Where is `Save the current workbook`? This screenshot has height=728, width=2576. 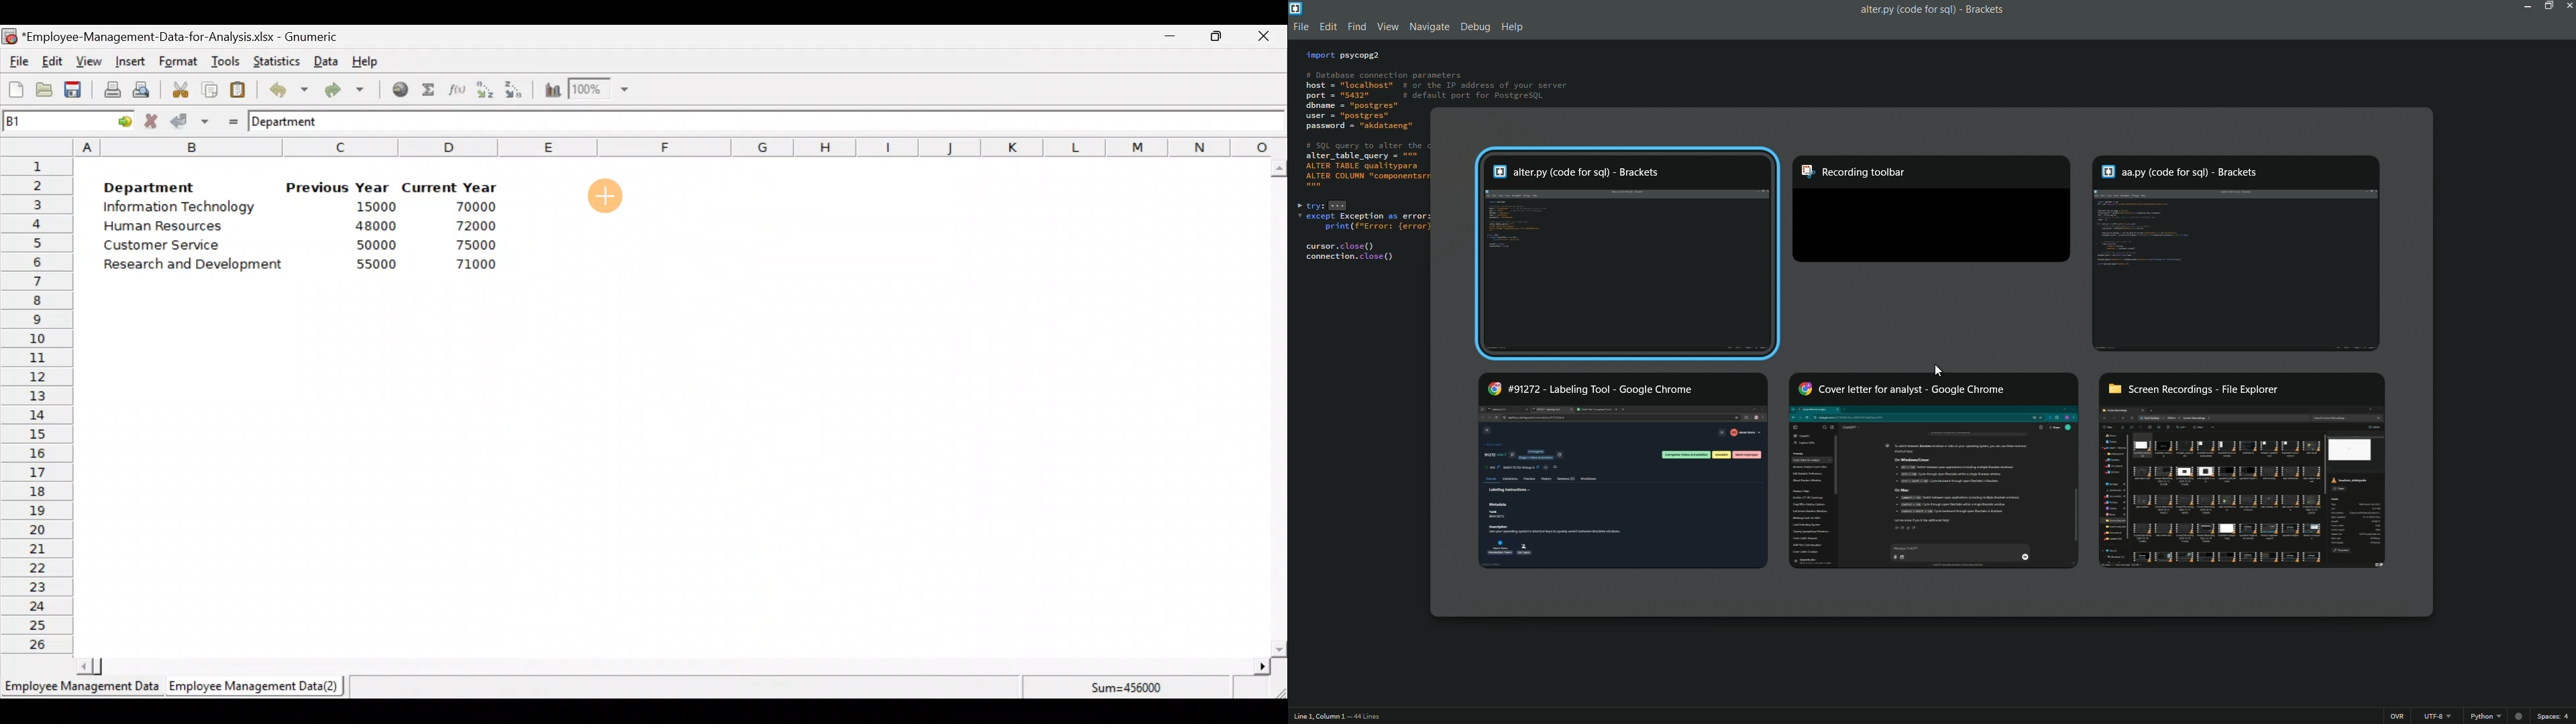
Save the current workbook is located at coordinates (77, 92).